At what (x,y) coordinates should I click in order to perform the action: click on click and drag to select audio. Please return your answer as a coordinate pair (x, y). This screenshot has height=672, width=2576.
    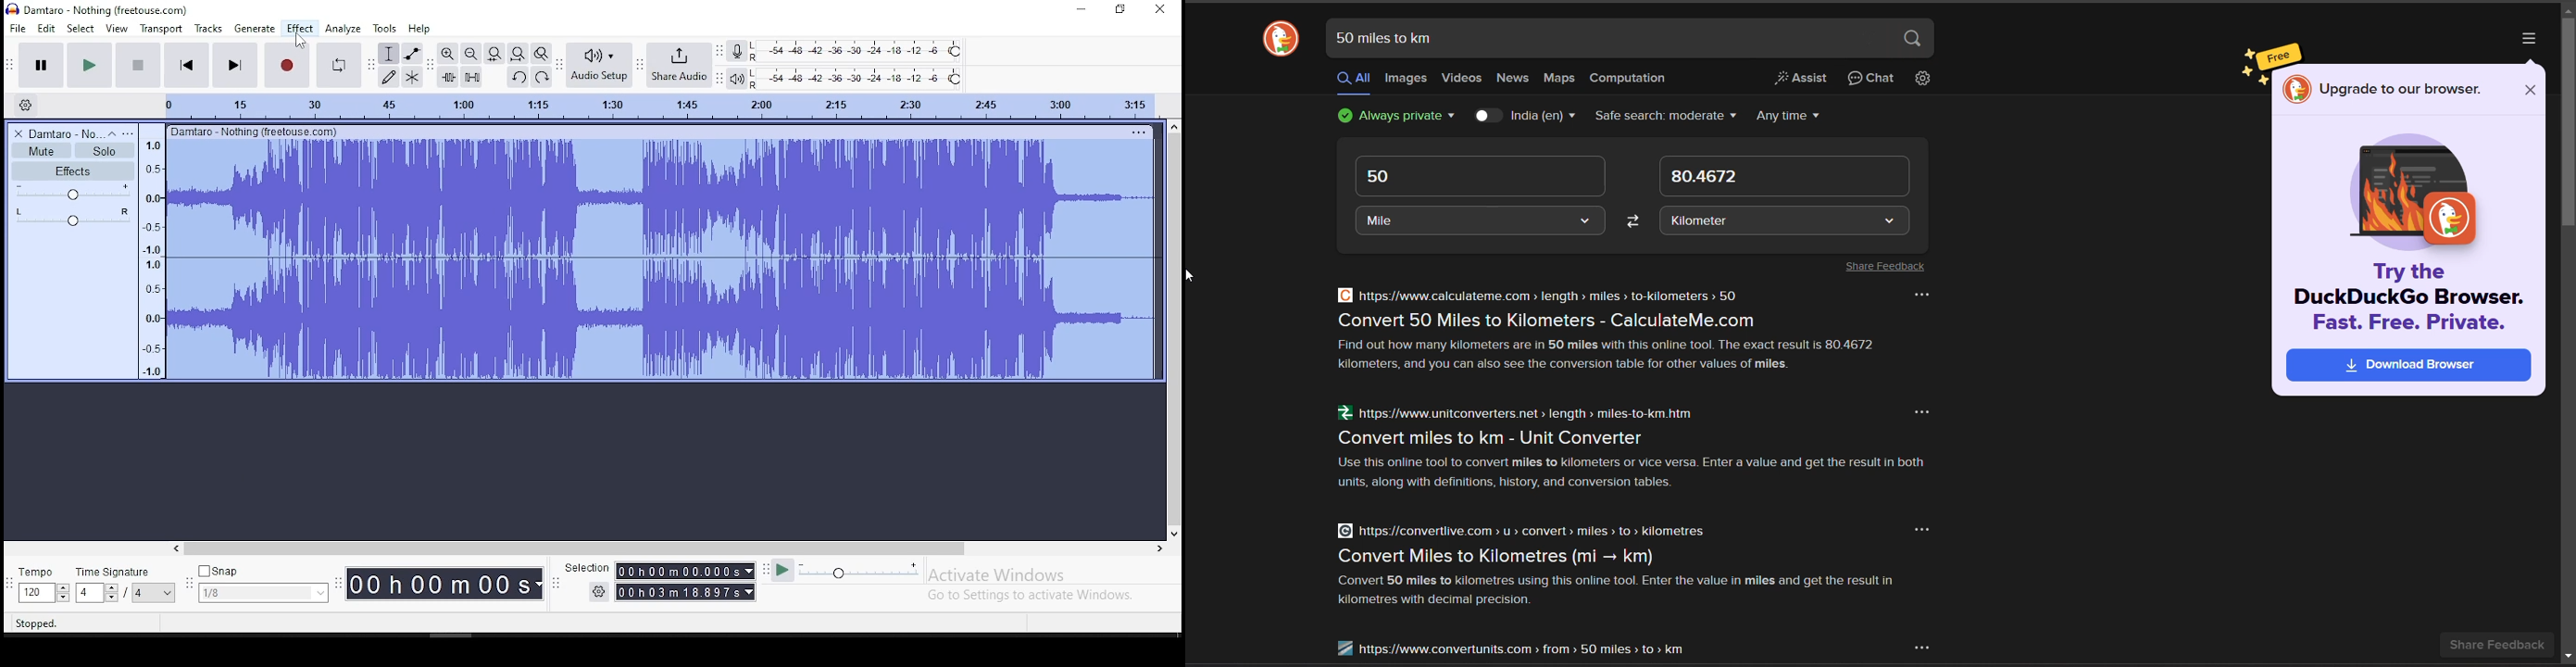
    Looking at the image, I should click on (236, 624).